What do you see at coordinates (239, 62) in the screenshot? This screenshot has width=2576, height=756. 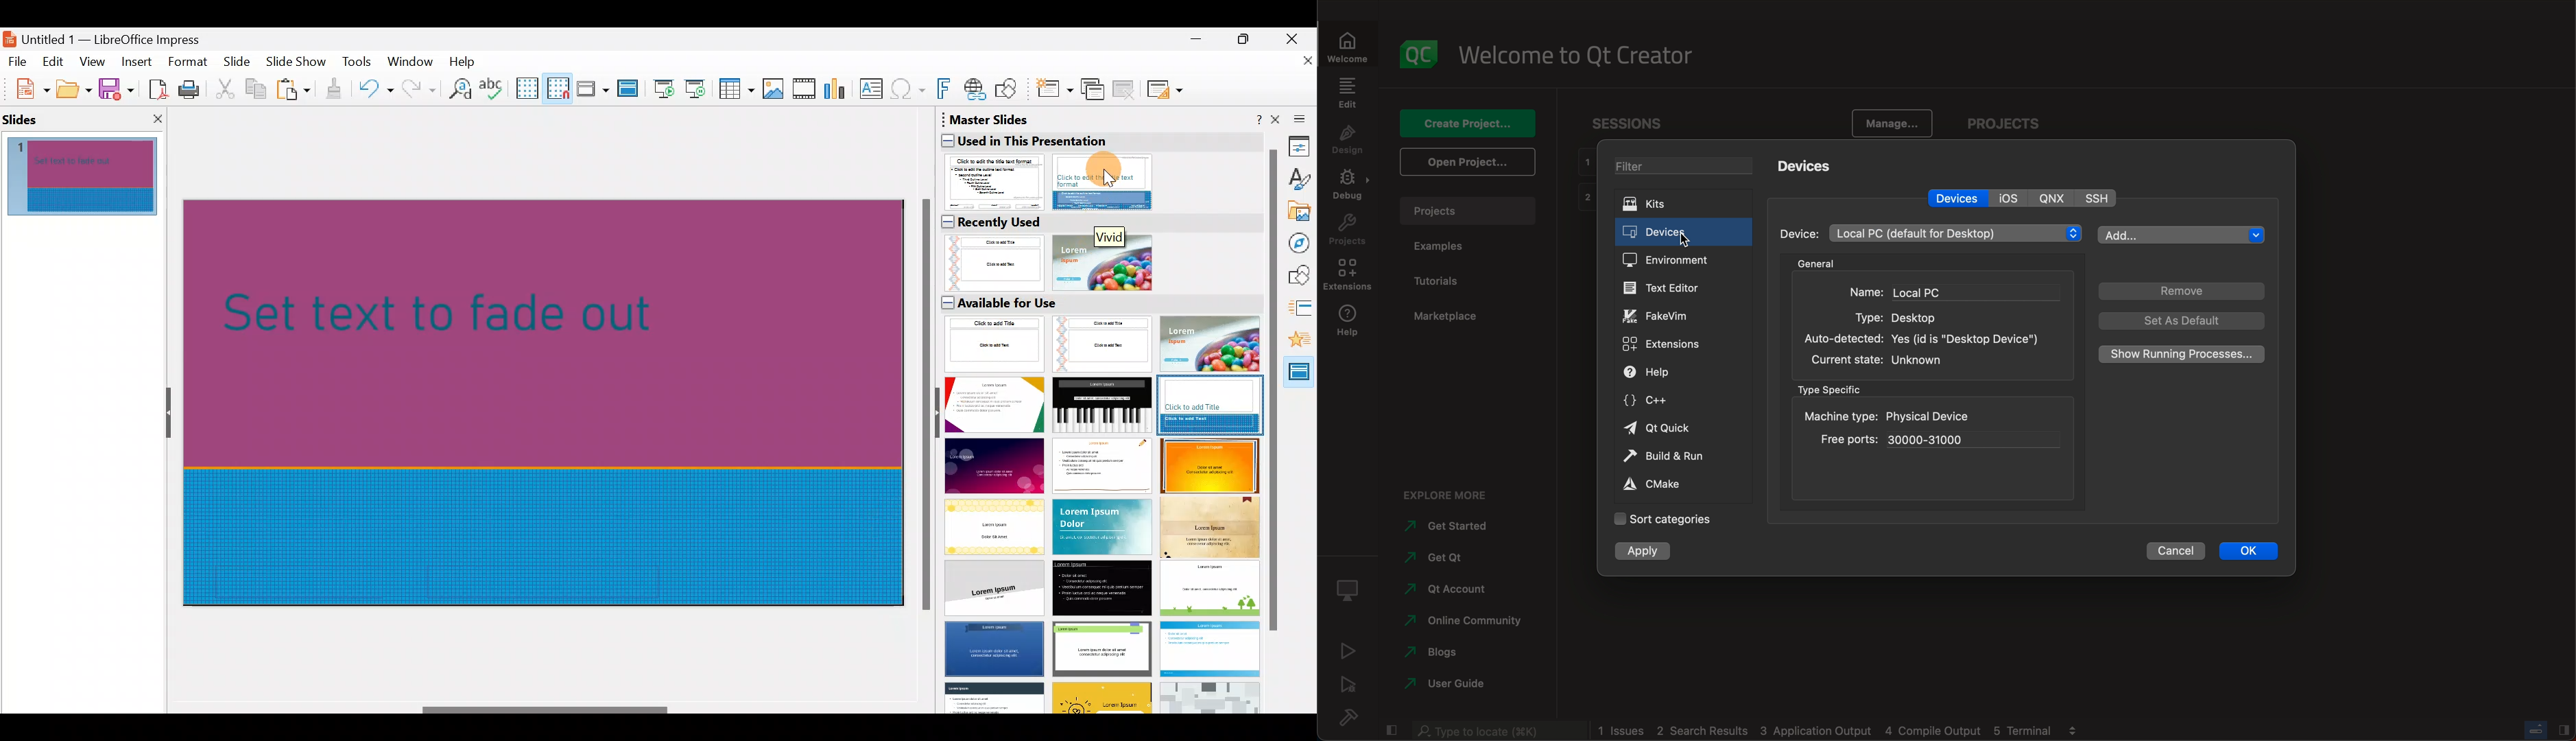 I see `Slide` at bounding box center [239, 62].